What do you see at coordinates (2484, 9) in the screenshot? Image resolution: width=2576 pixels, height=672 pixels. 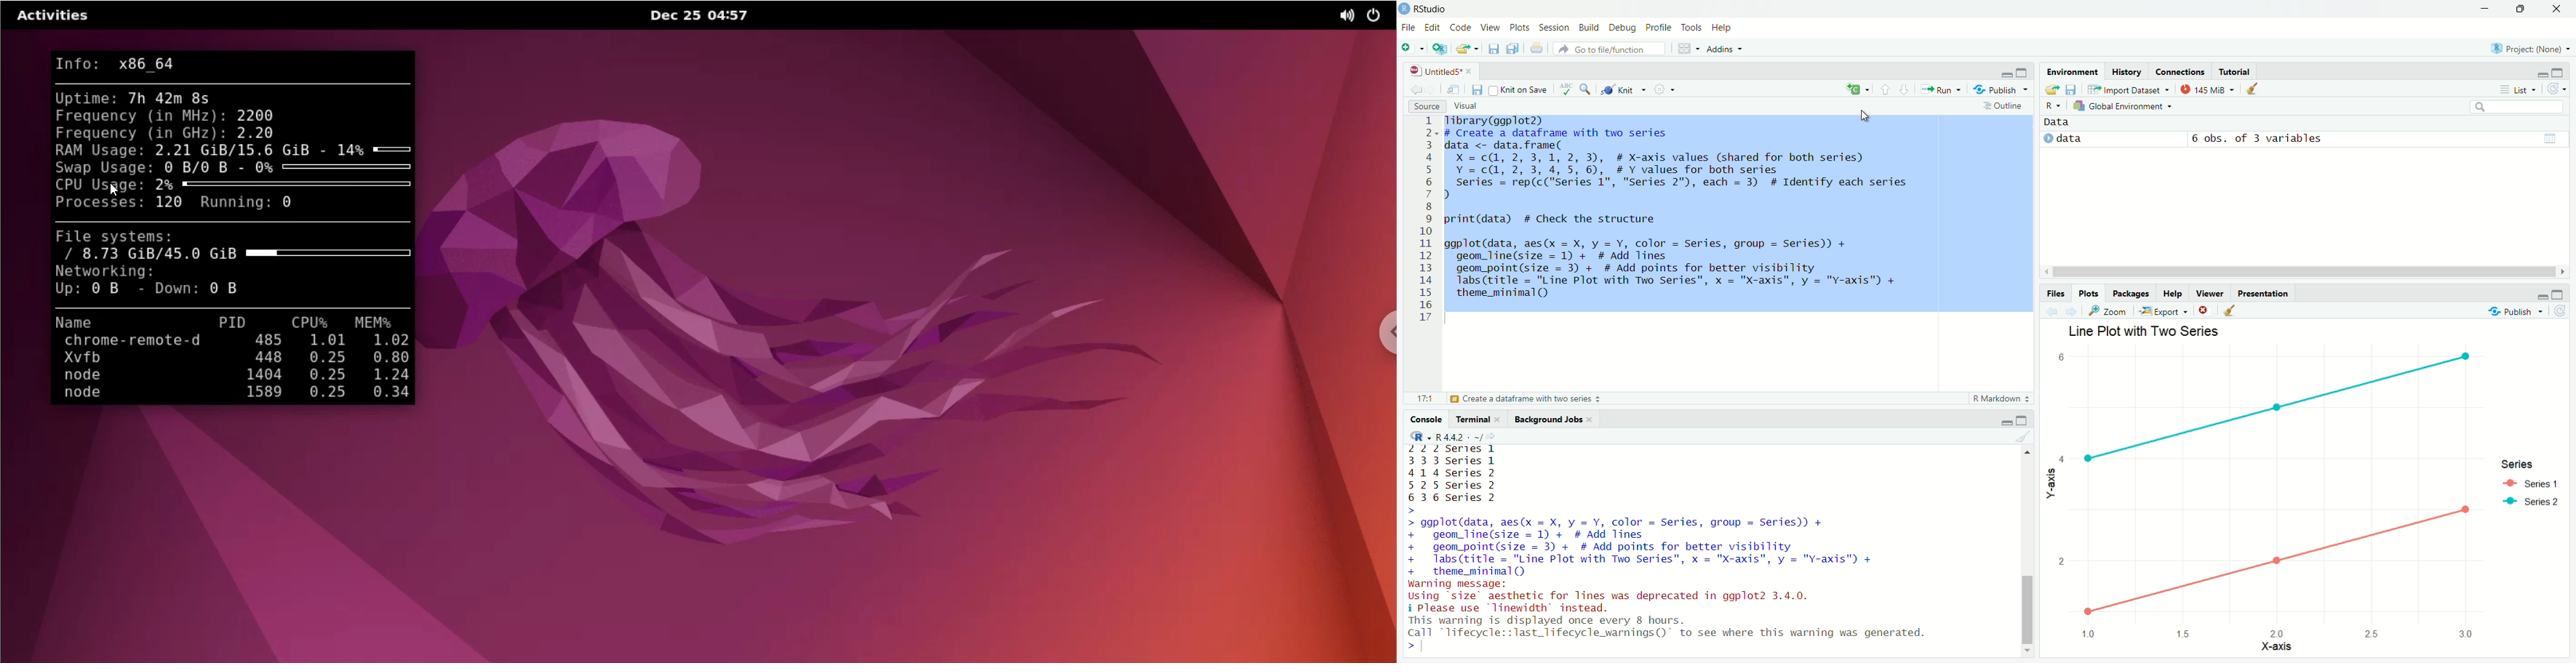 I see `minimize` at bounding box center [2484, 9].